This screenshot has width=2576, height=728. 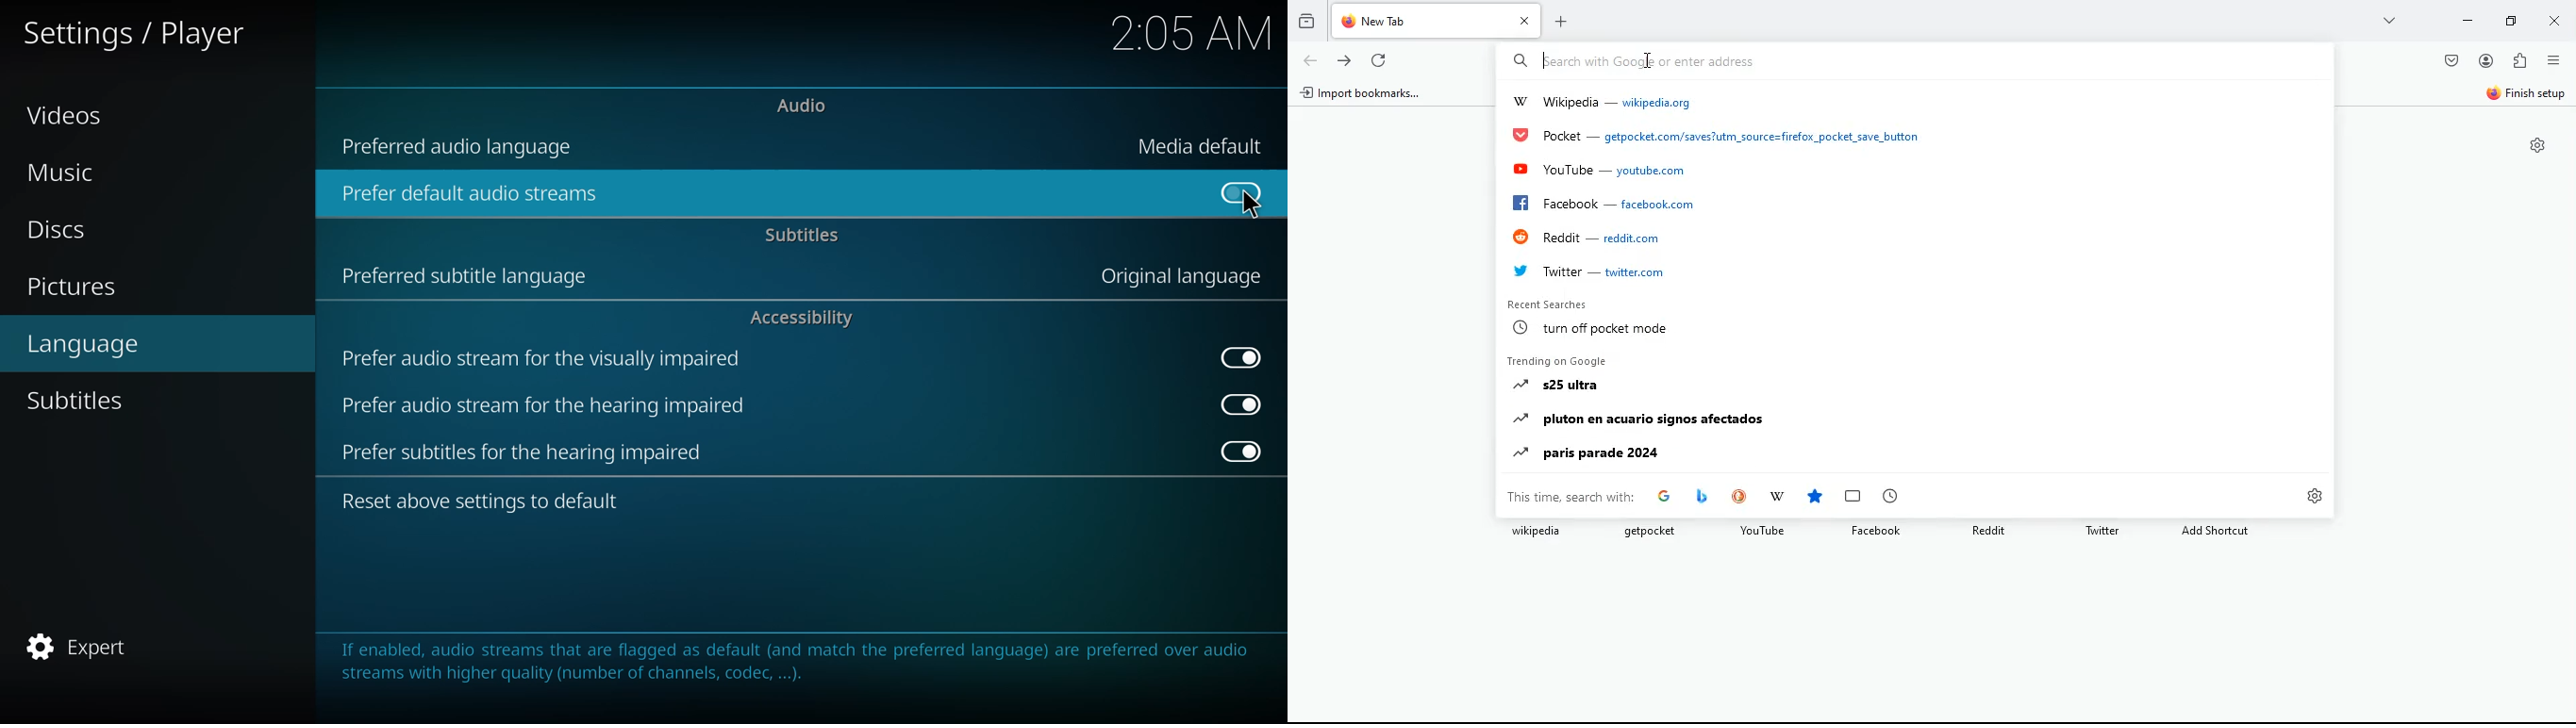 I want to click on language, so click(x=89, y=343).